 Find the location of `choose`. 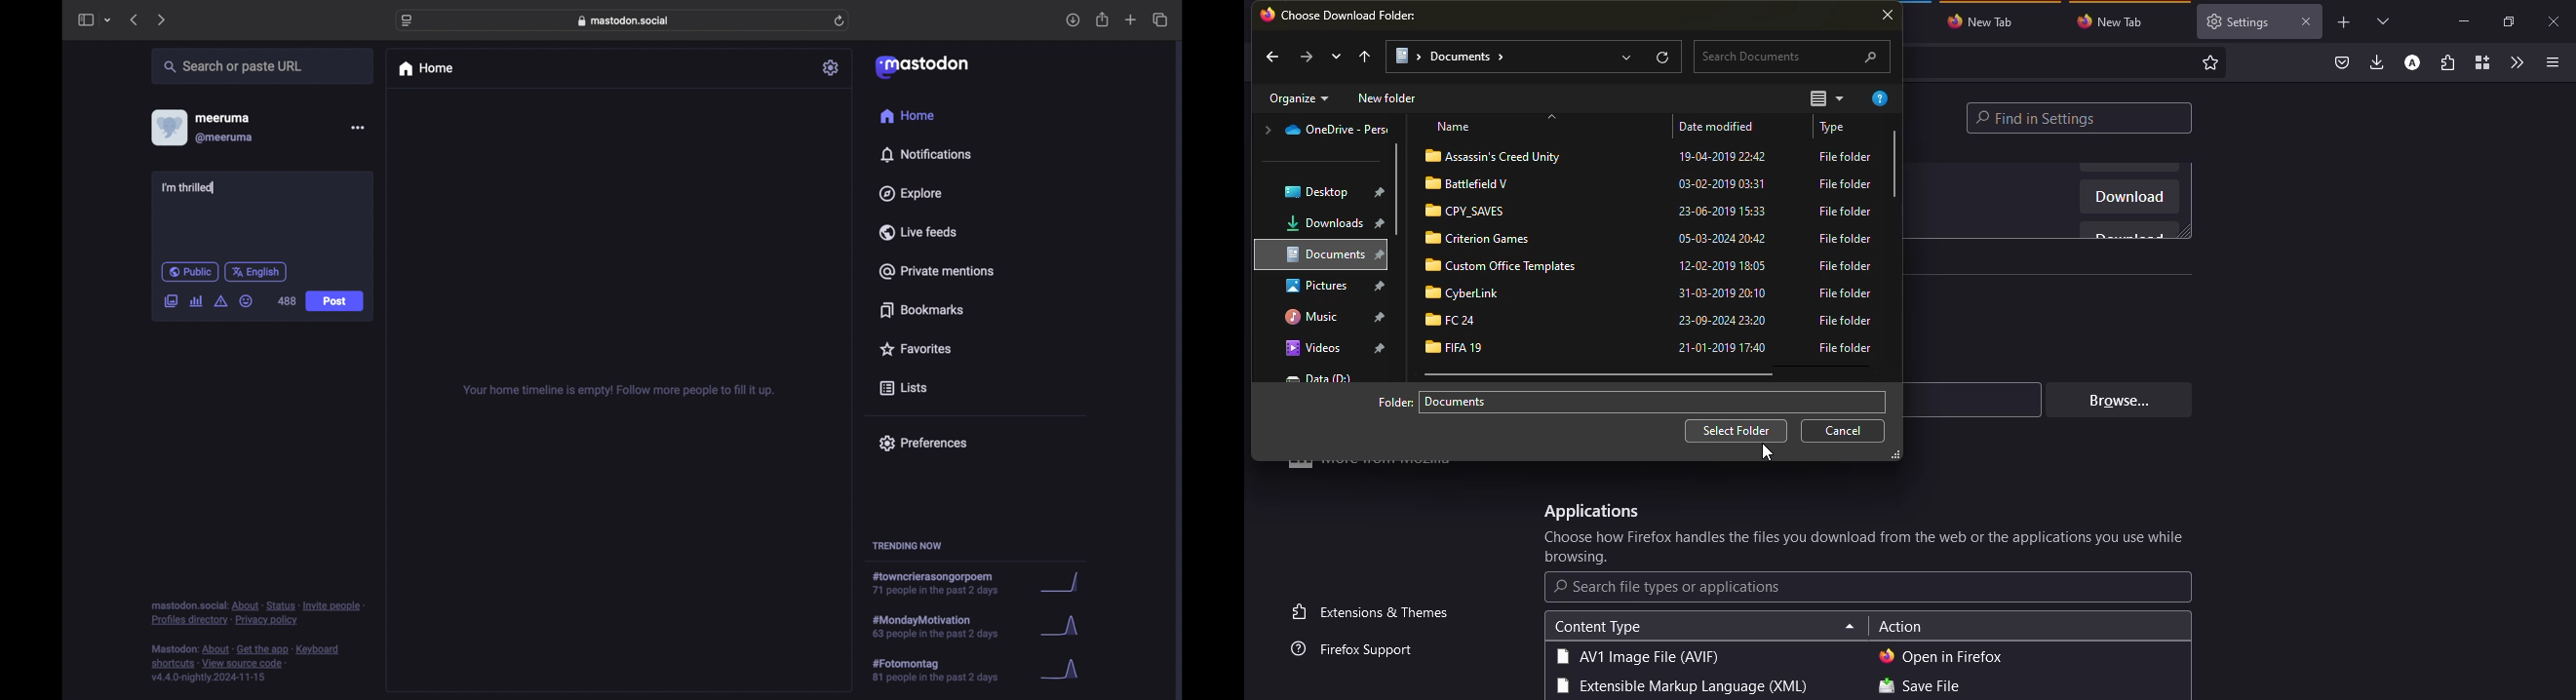

choose is located at coordinates (1352, 15).